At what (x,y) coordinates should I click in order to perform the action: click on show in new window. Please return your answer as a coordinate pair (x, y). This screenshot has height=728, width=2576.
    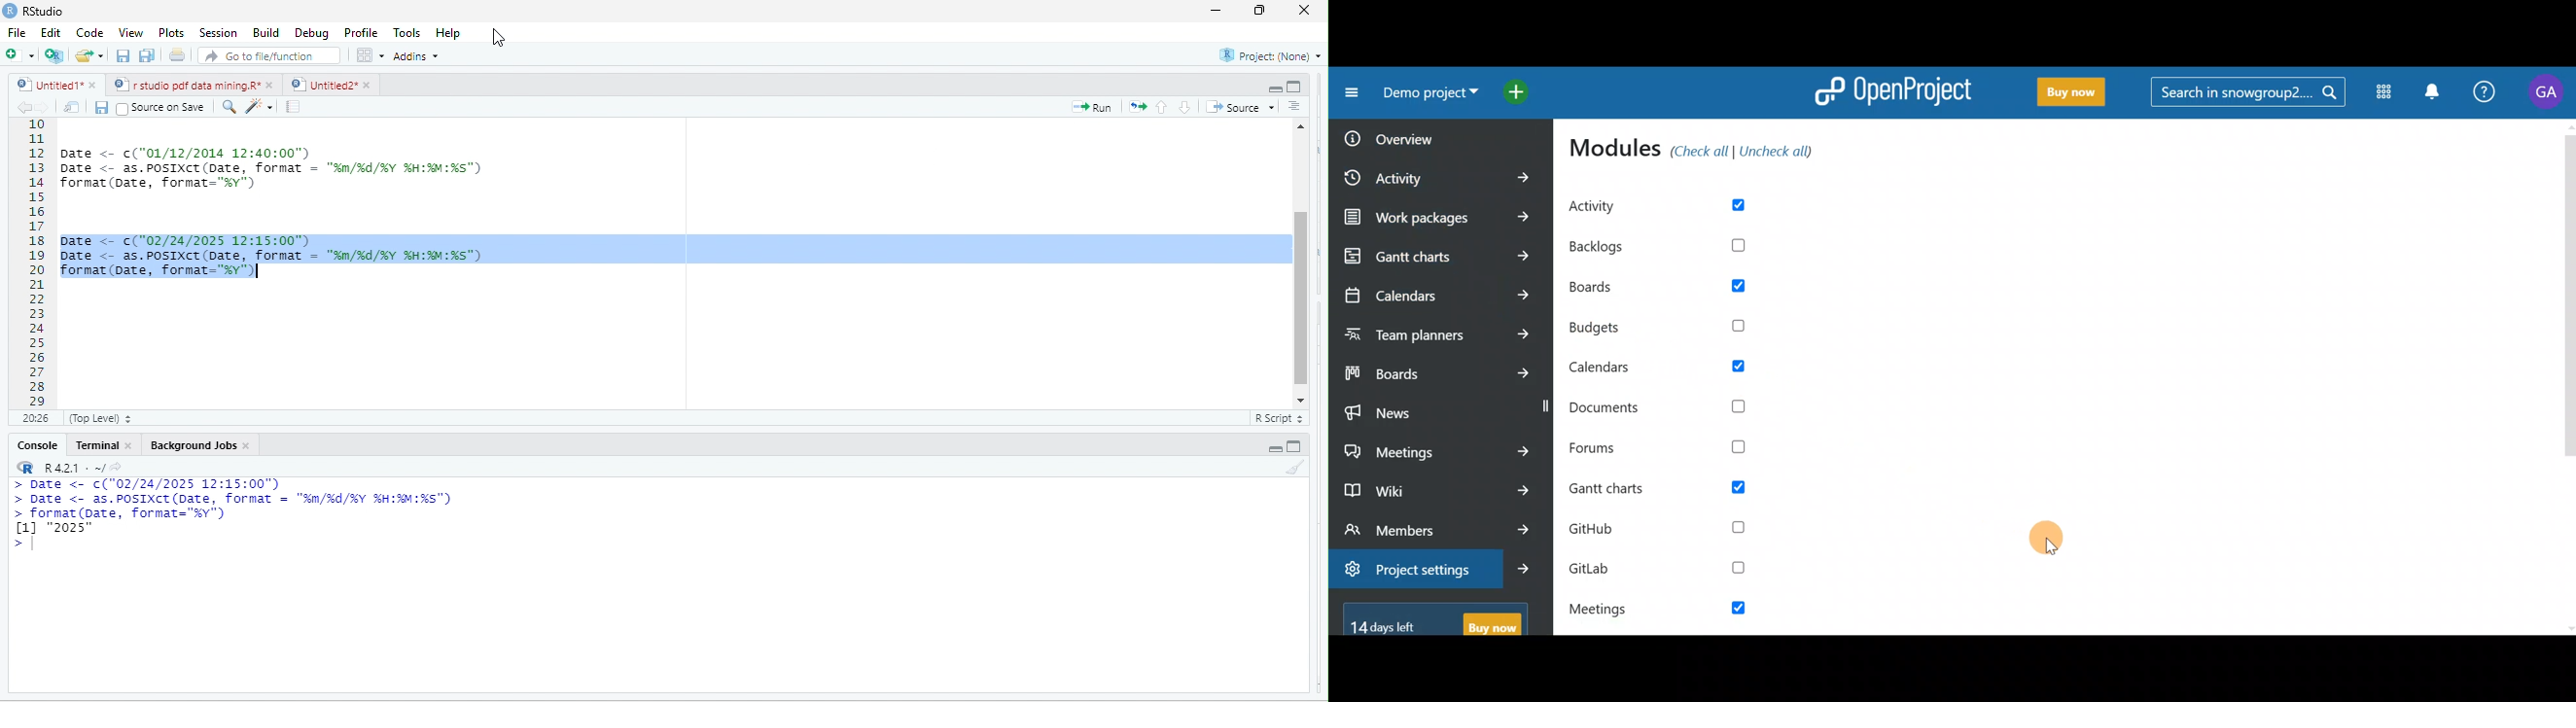
    Looking at the image, I should click on (74, 107).